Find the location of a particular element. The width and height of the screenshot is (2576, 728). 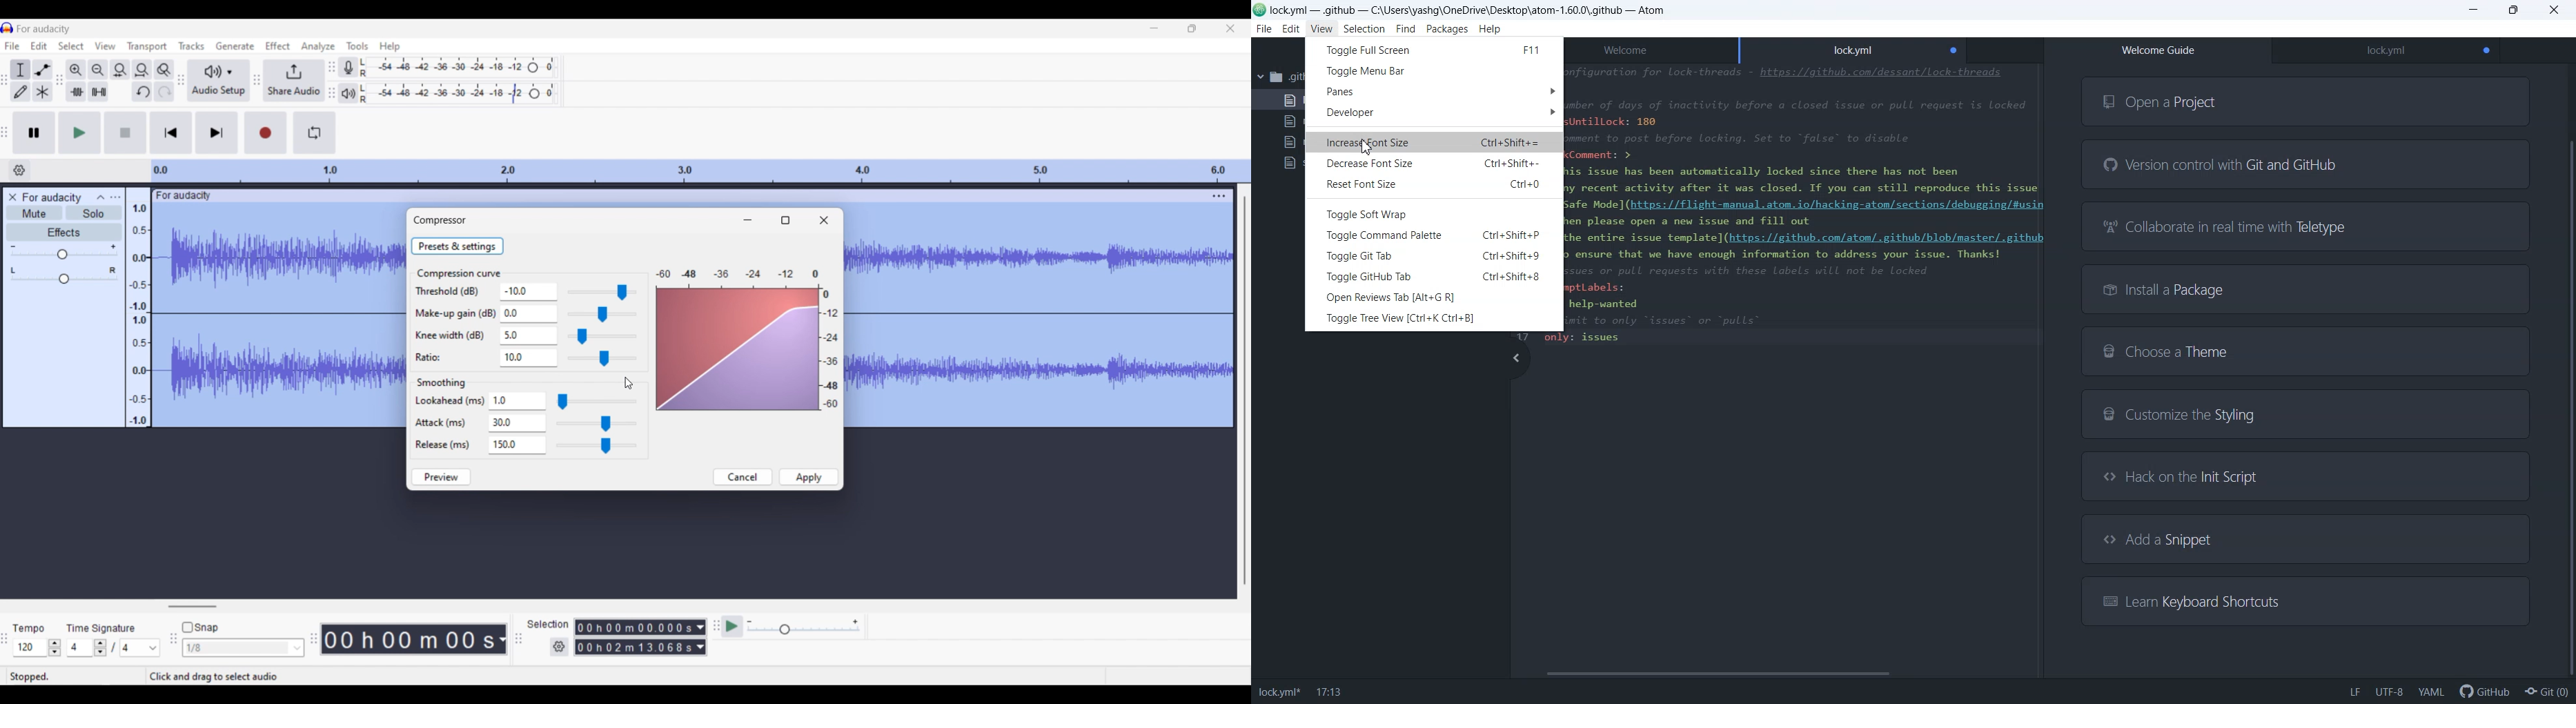

Text box for make up gain is located at coordinates (527, 314).